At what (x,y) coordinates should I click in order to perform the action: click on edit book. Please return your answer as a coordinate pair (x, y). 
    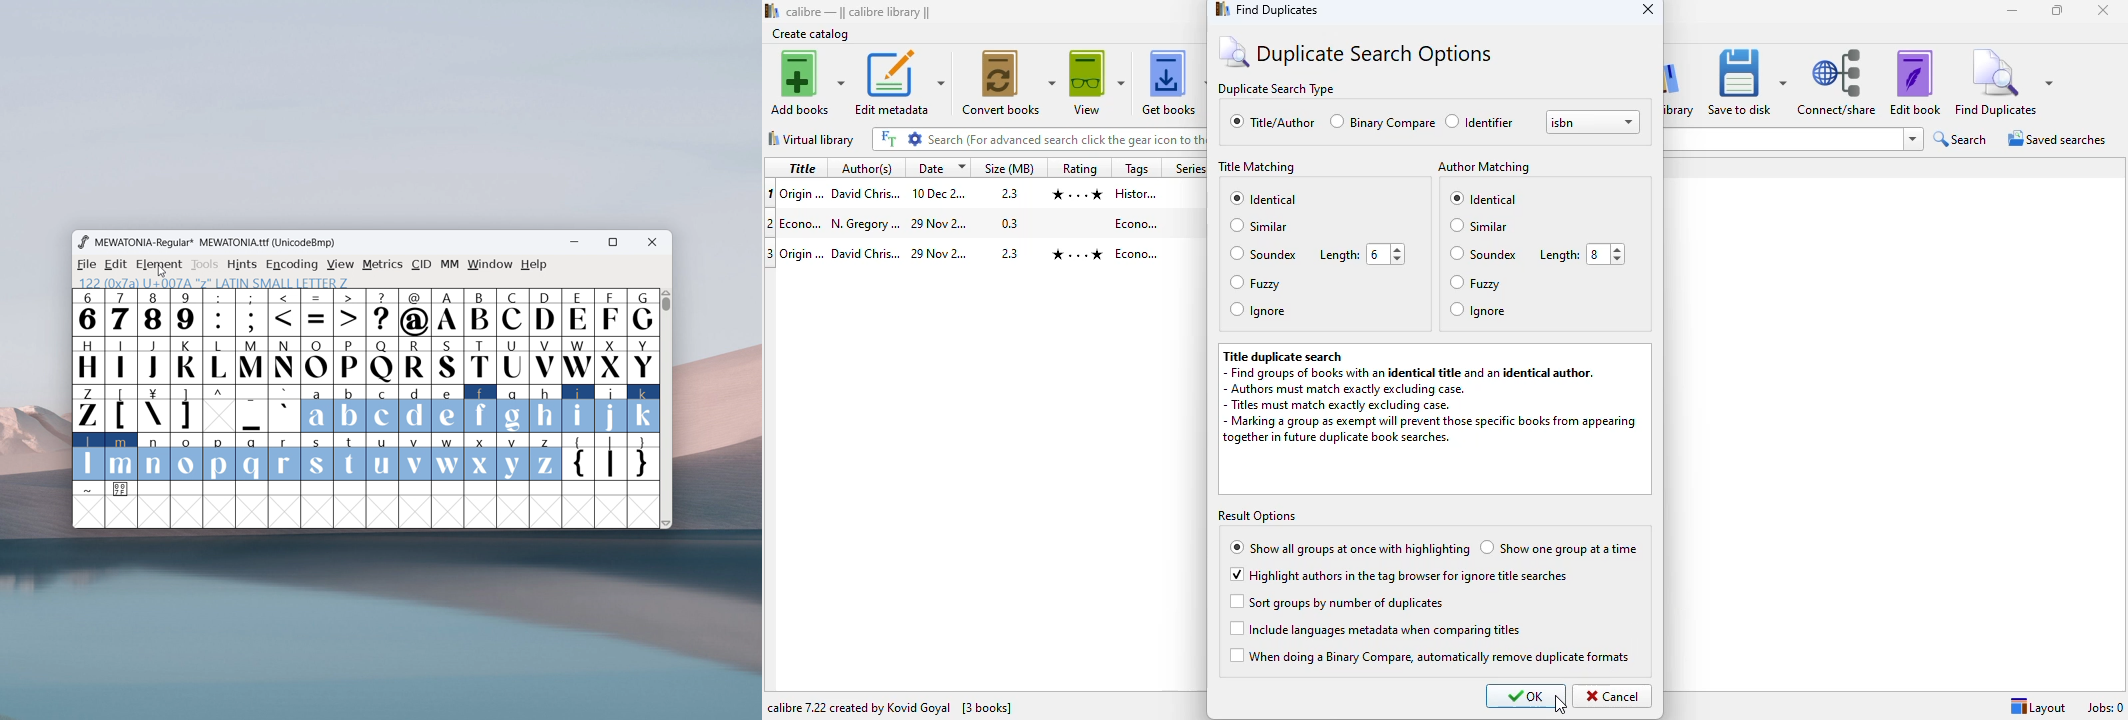
    Looking at the image, I should click on (1916, 83).